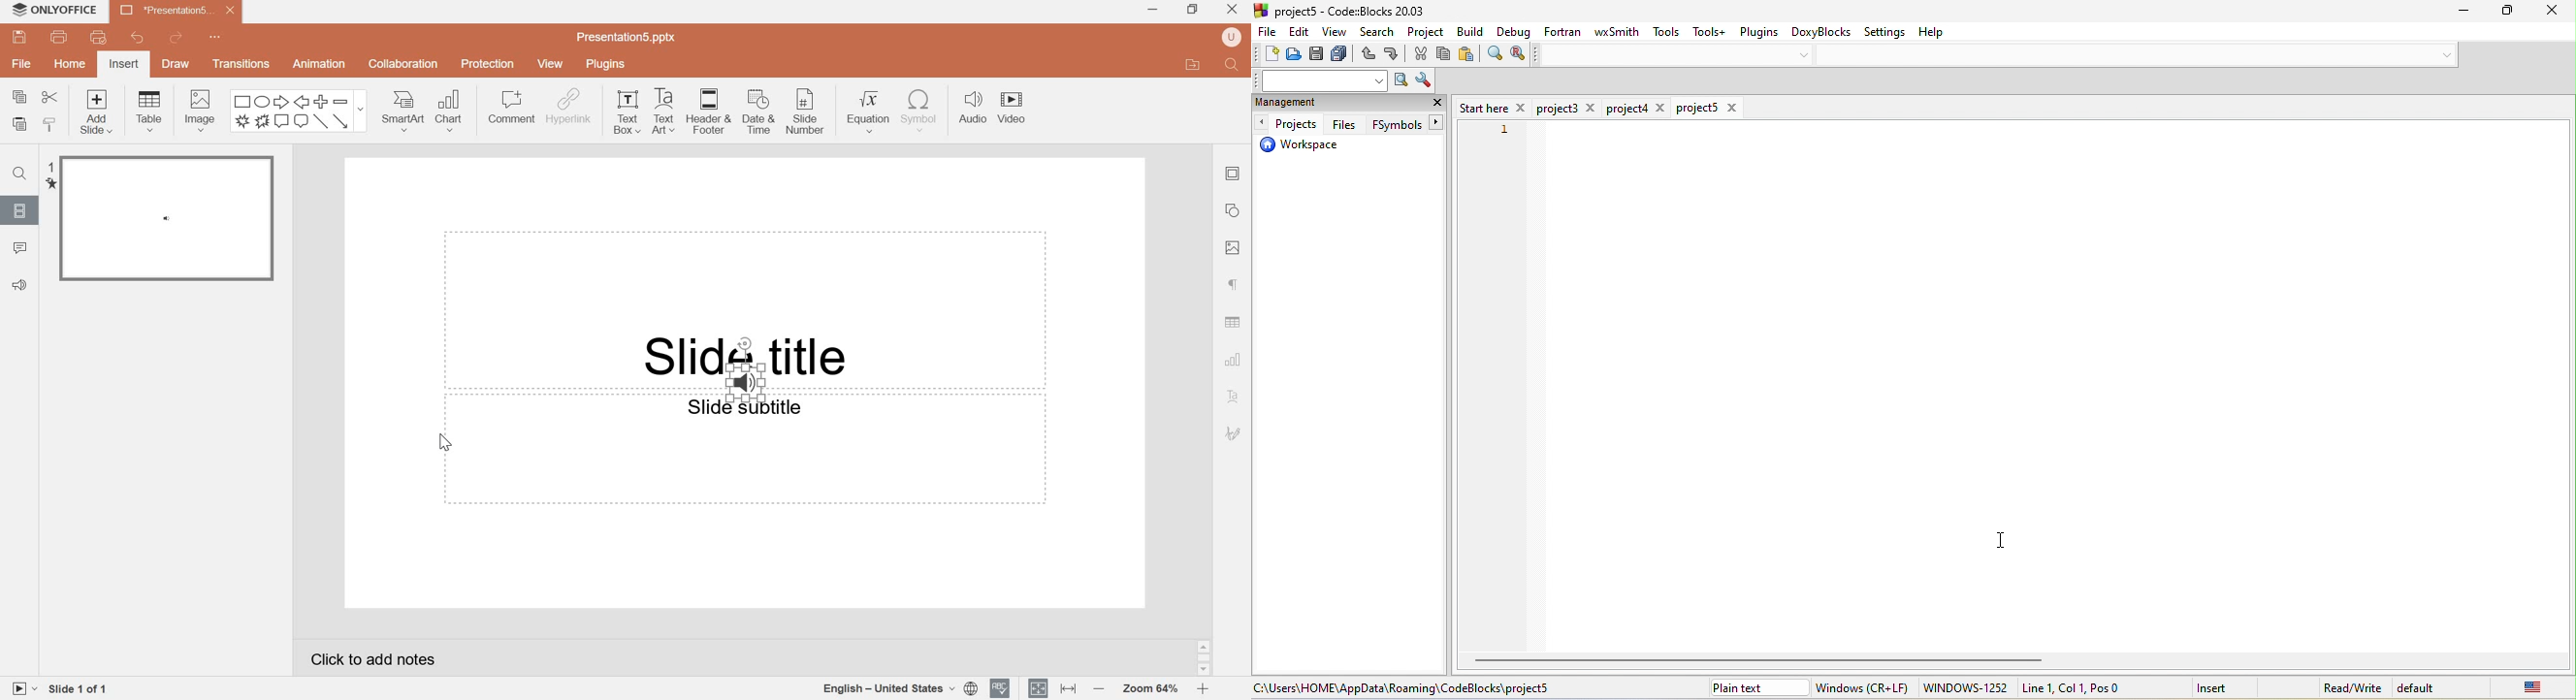  I want to click on show option window, so click(1423, 81).